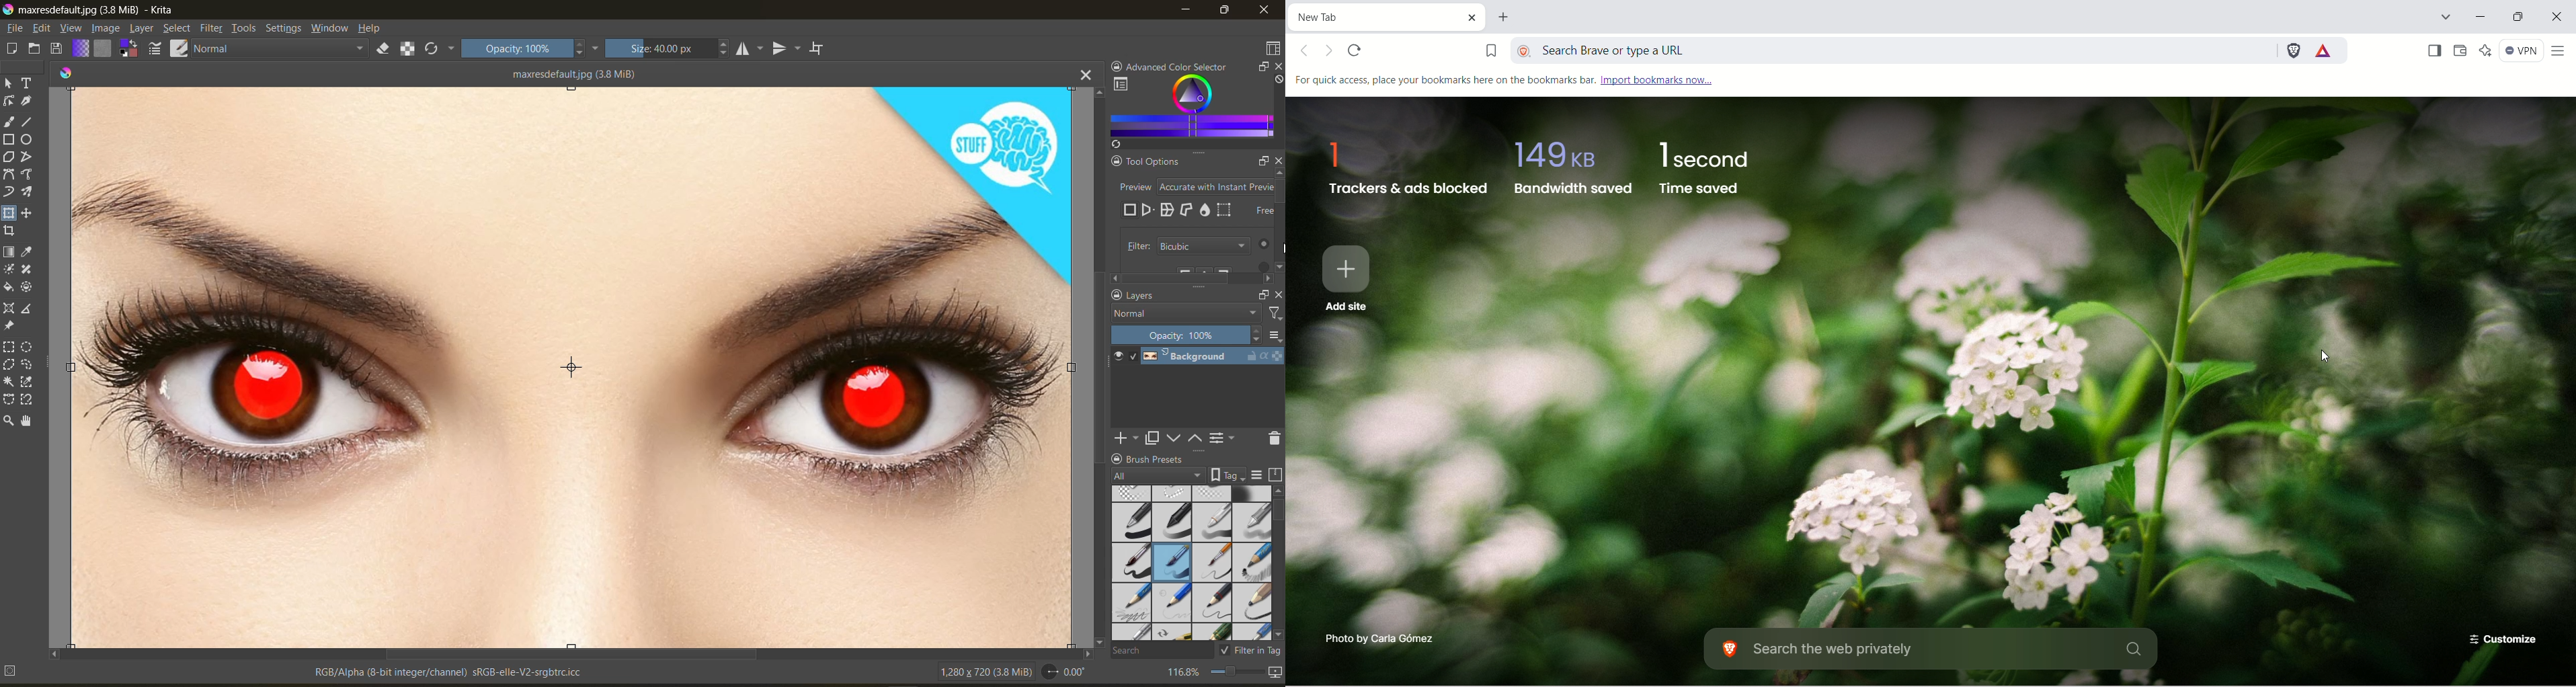 This screenshot has height=700, width=2576. What do you see at coordinates (177, 29) in the screenshot?
I see `select` at bounding box center [177, 29].